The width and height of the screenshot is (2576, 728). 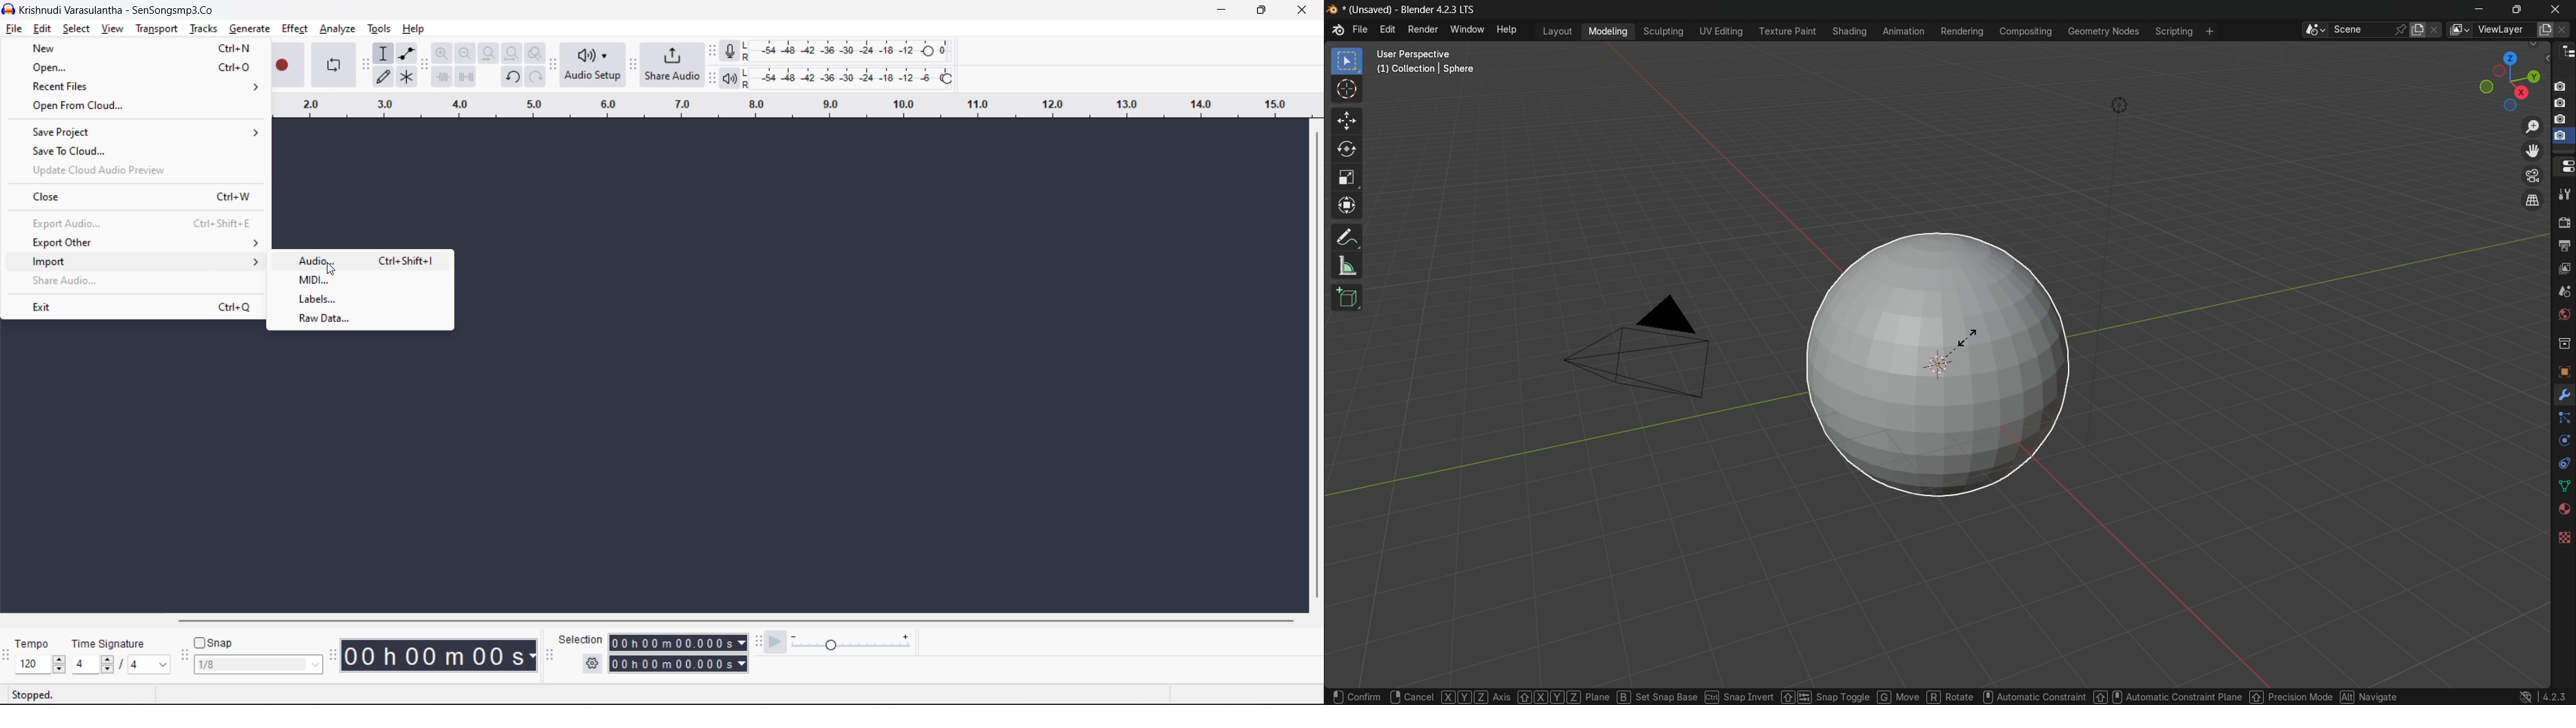 I want to click on playback status, so click(x=33, y=693).